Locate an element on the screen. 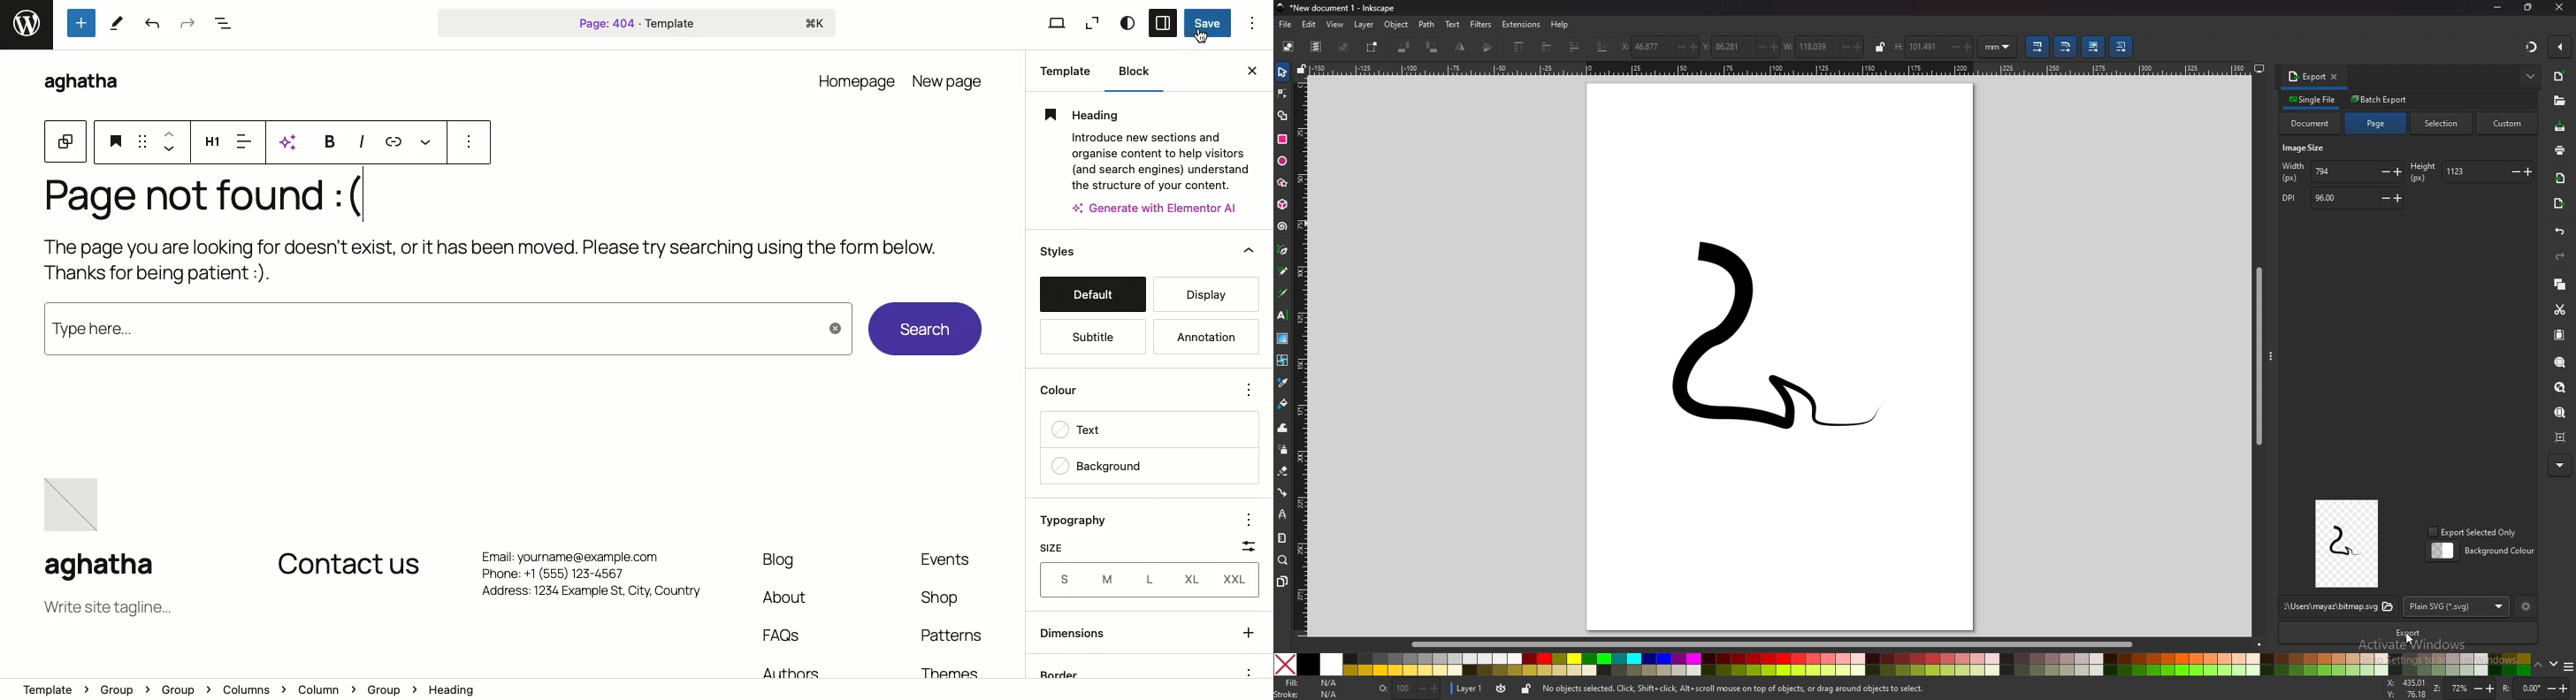  lower selection to bottom is located at coordinates (1603, 46).